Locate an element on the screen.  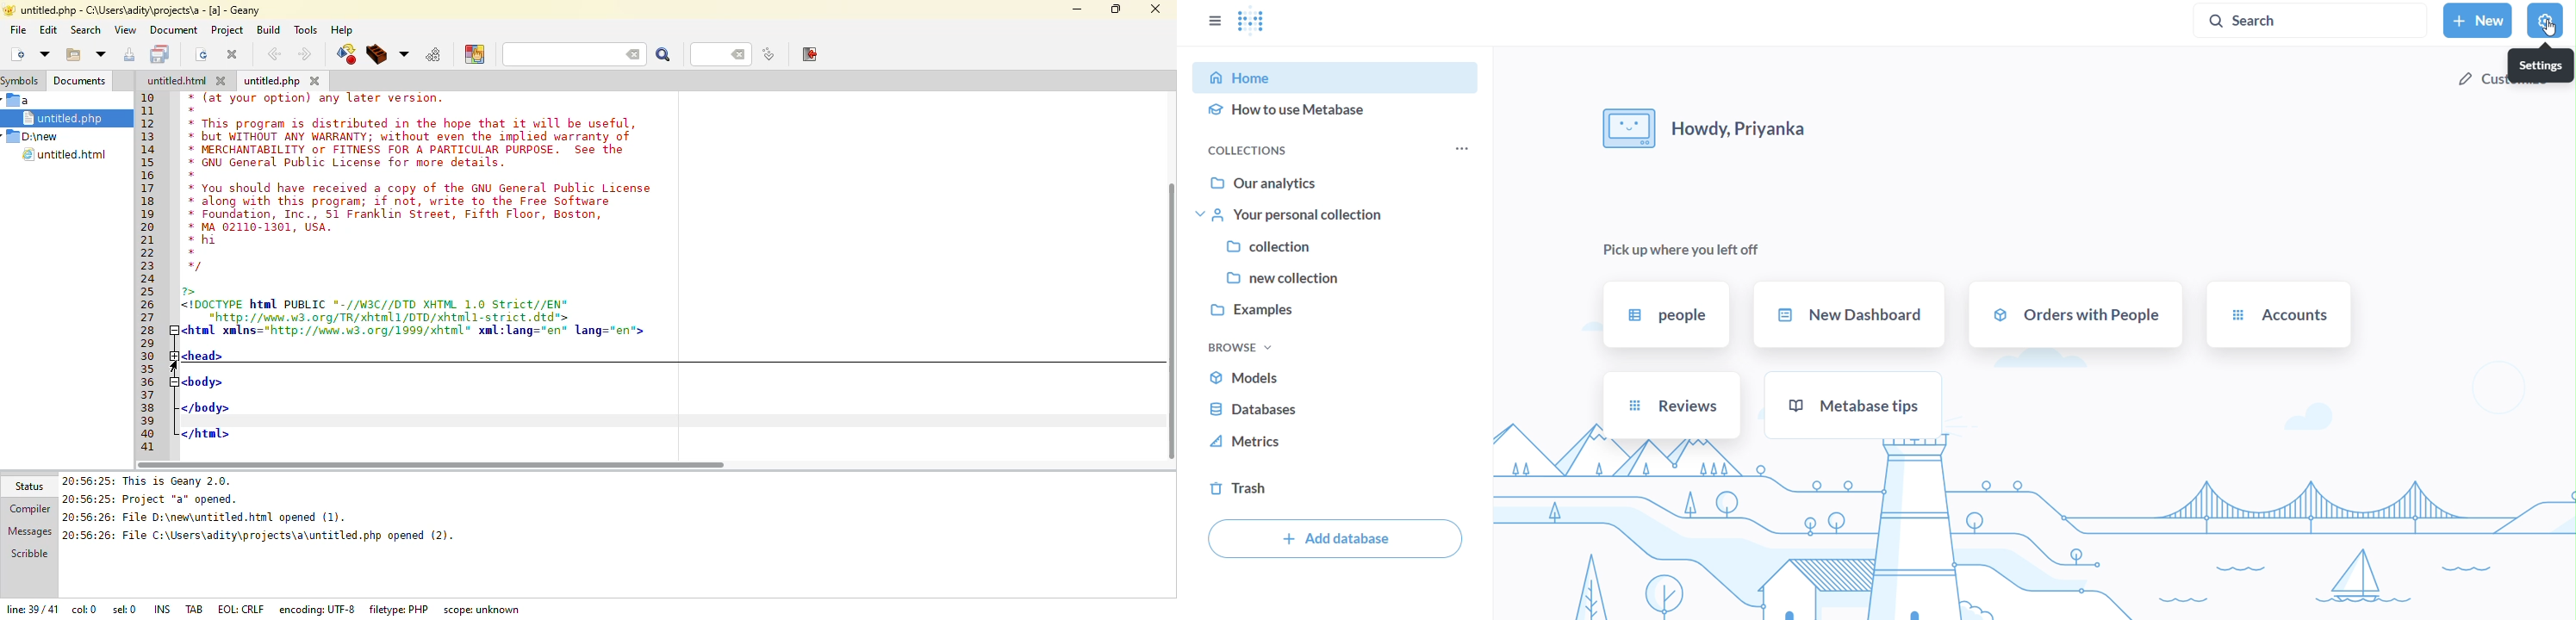
collection is located at coordinates (1337, 247).